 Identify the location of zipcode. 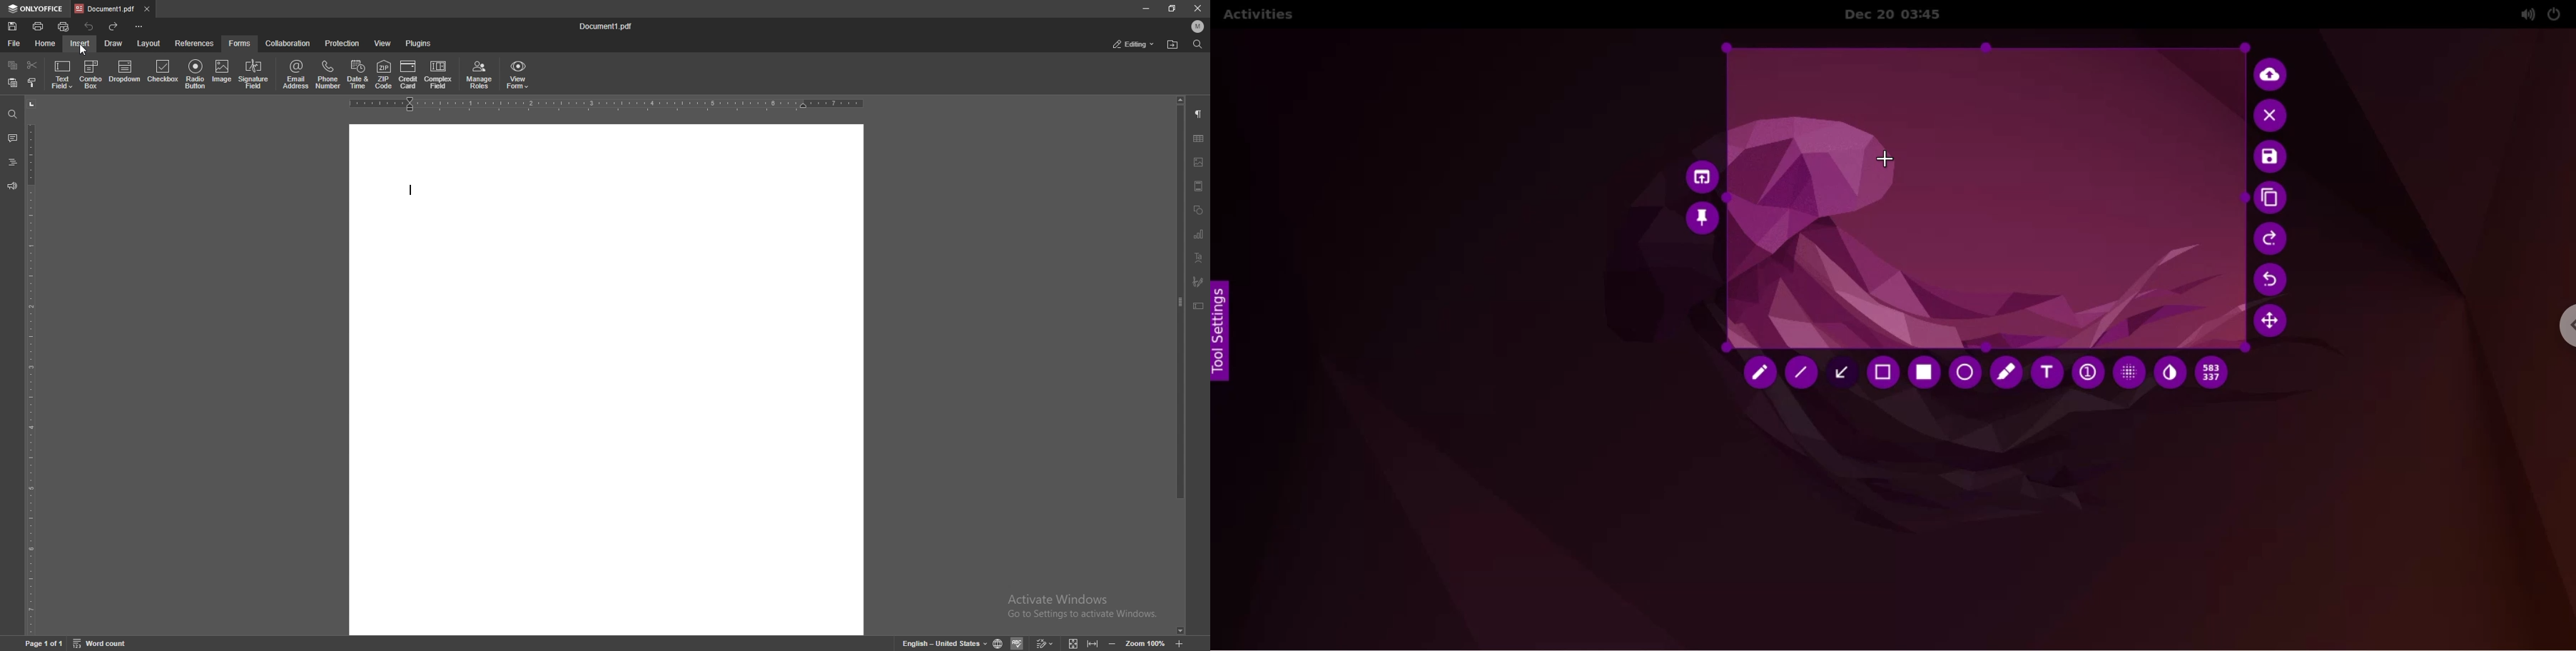
(384, 74).